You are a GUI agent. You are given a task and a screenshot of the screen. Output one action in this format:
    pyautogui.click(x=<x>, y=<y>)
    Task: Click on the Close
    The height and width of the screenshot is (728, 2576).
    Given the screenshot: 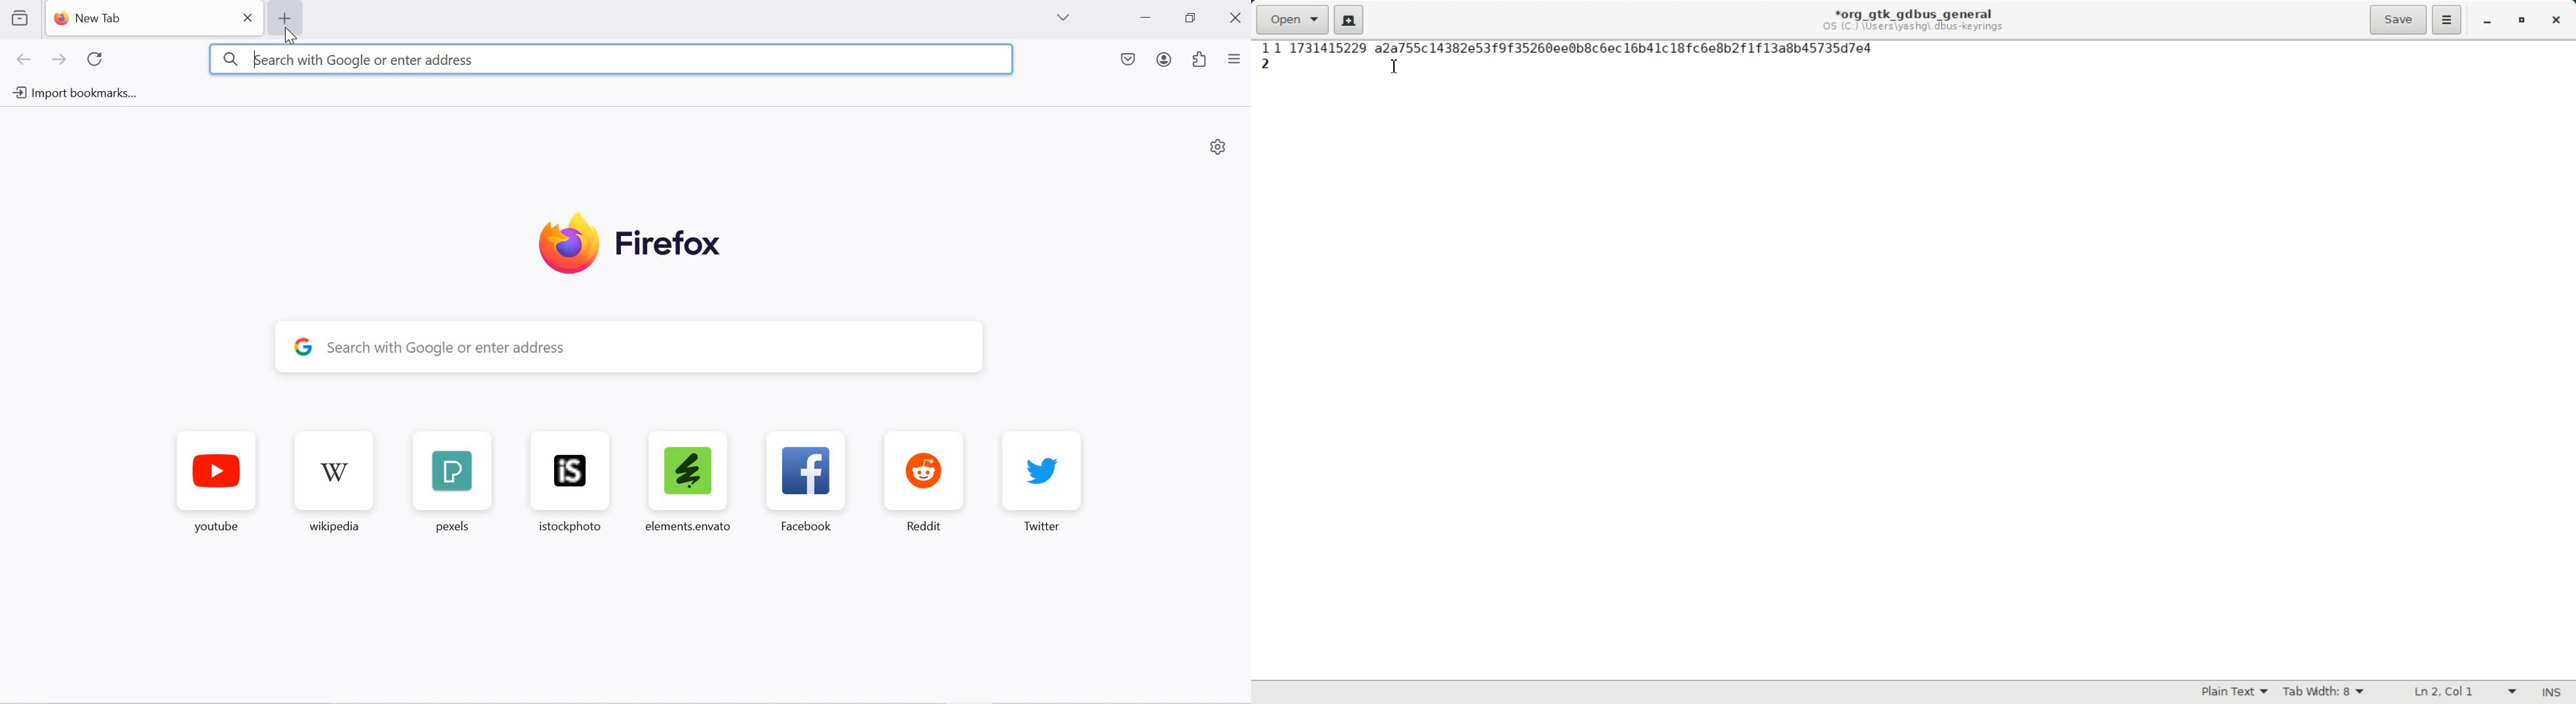 What is the action you would take?
    pyautogui.click(x=2555, y=21)
    